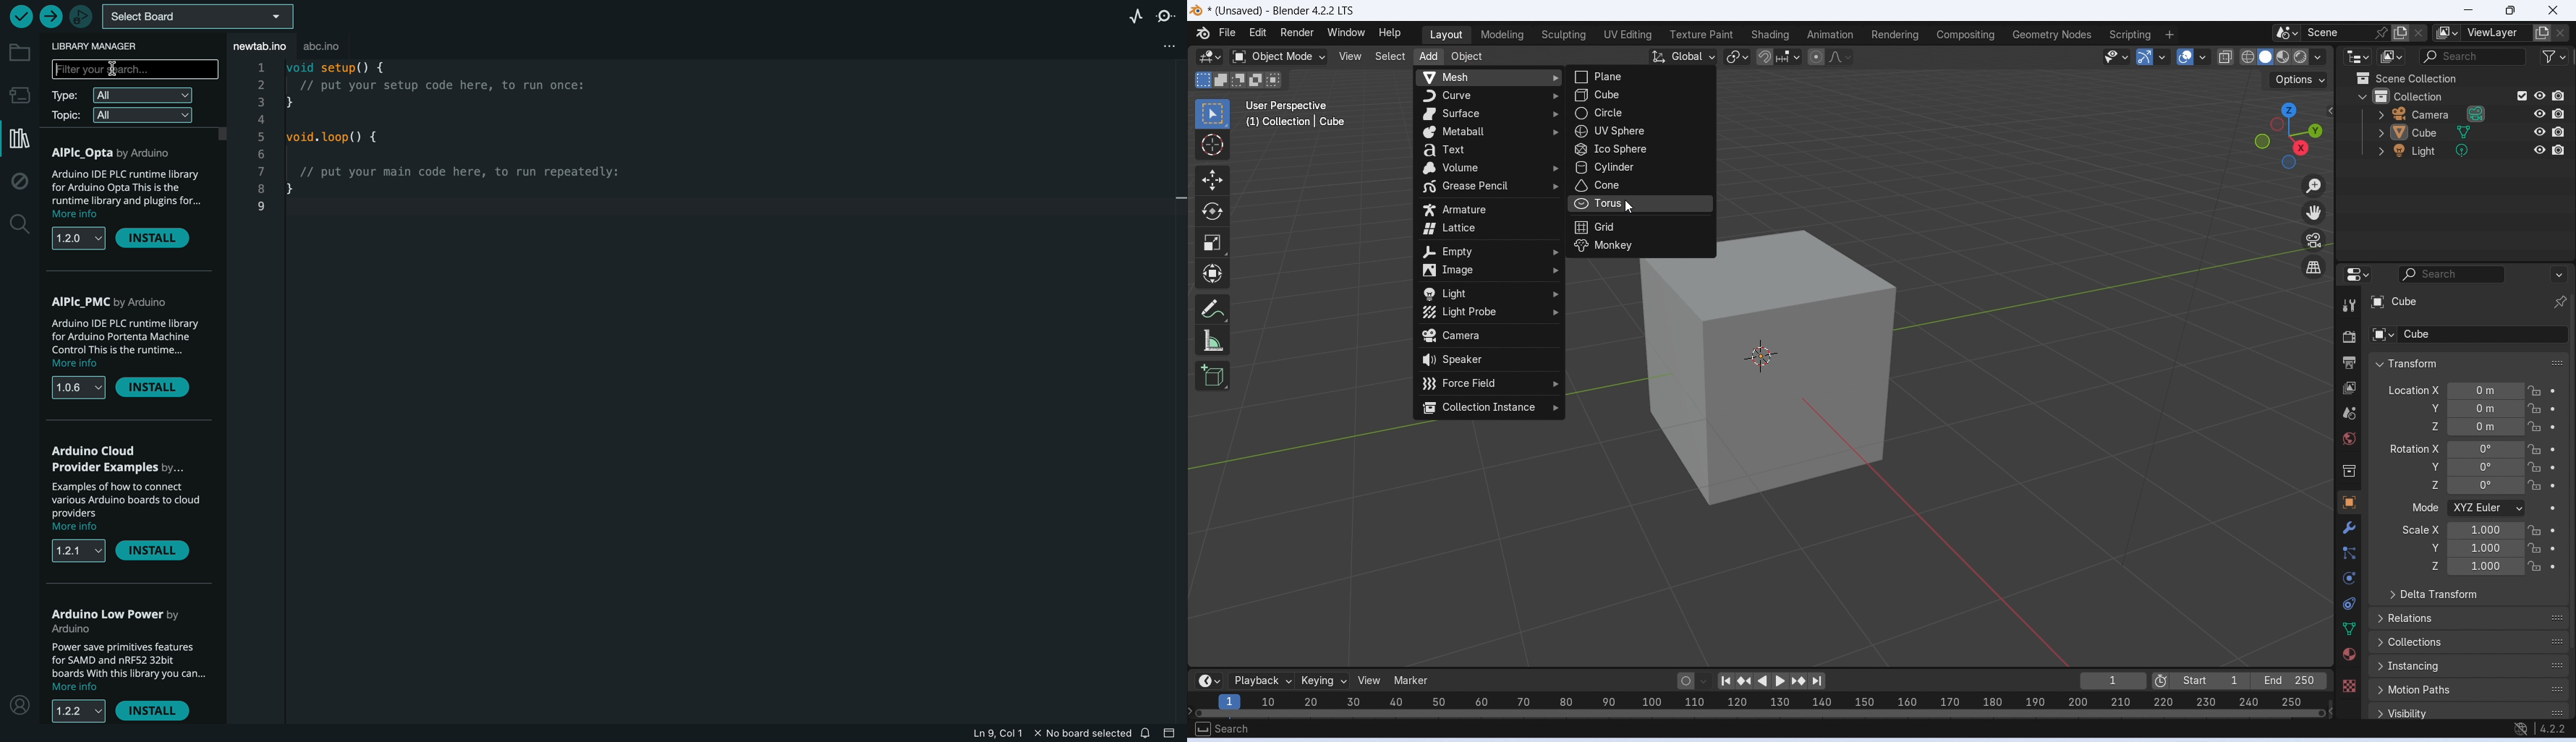 The image size is (2576, 756). What do you see at coordinates (2503, 548) in the screenshot?
I see `Y scale` at bounding box center [2503, 548].